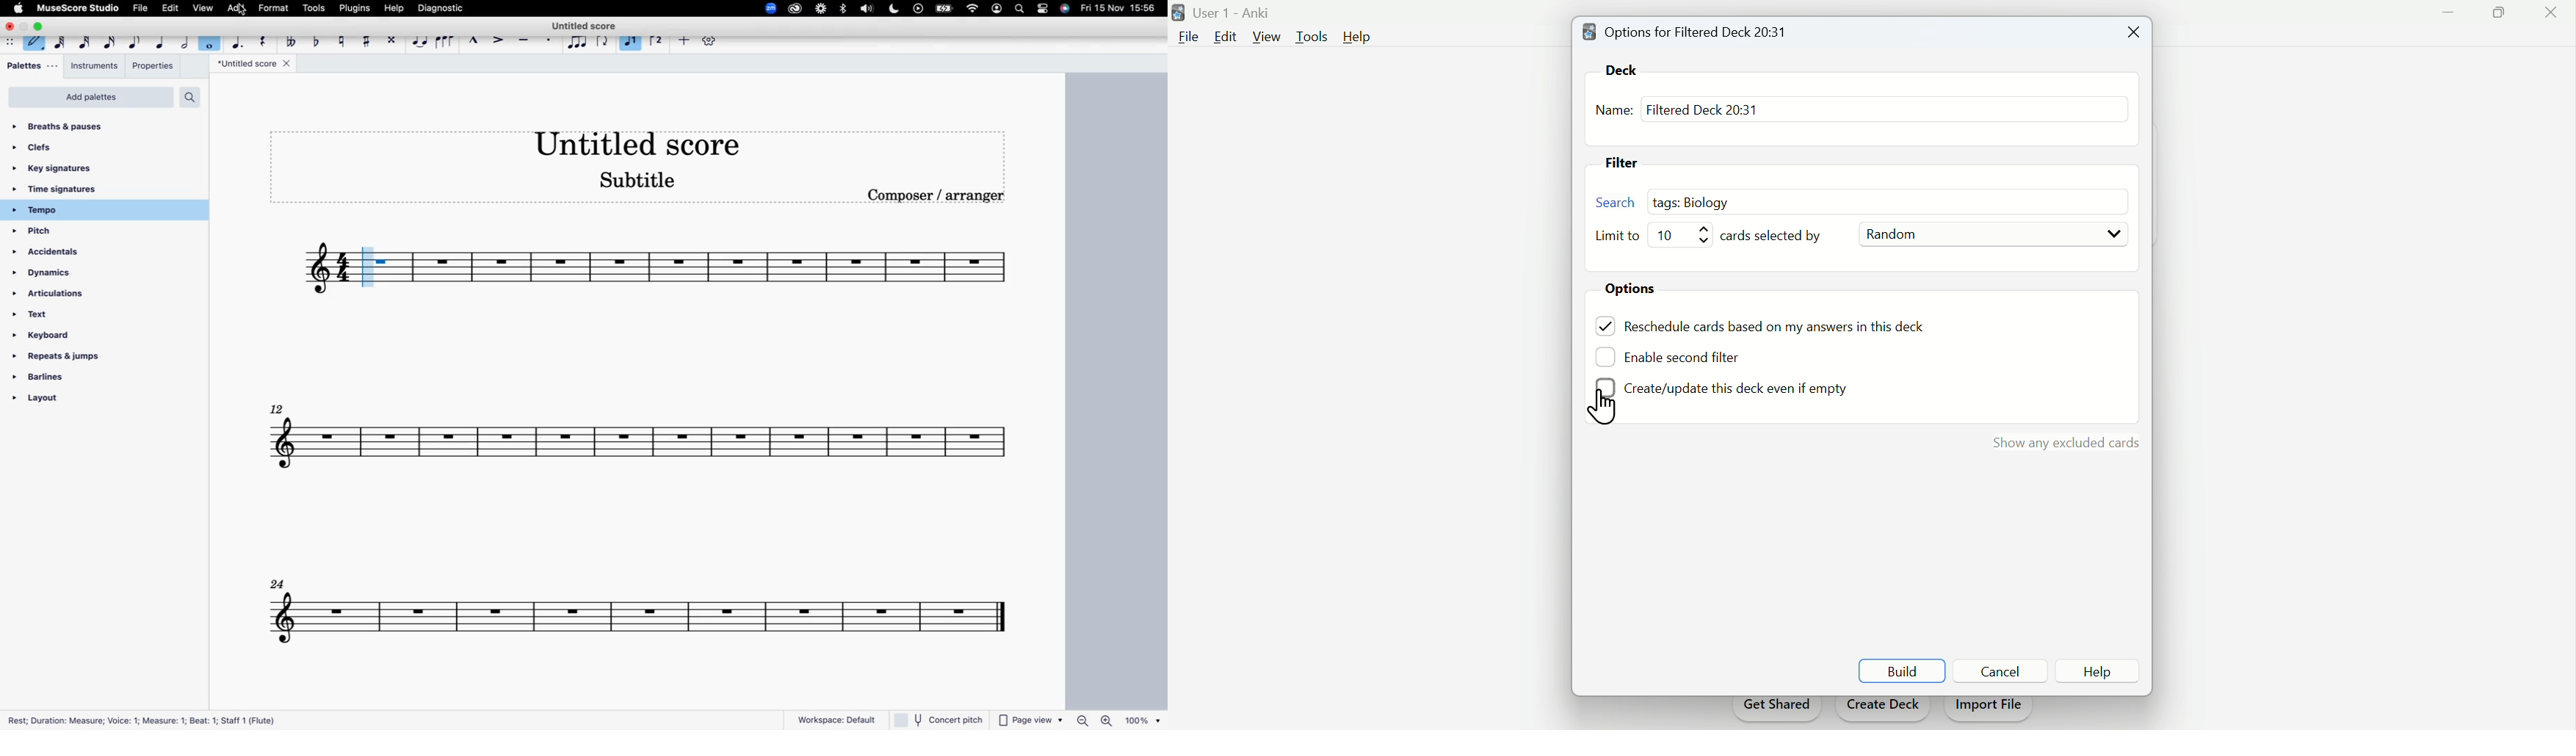 This screenshot has height=756, width=2576. What do you see at coordinates (942, 717) in the screenshot?
I see `concert pitch` at bounding box center [942, 717].